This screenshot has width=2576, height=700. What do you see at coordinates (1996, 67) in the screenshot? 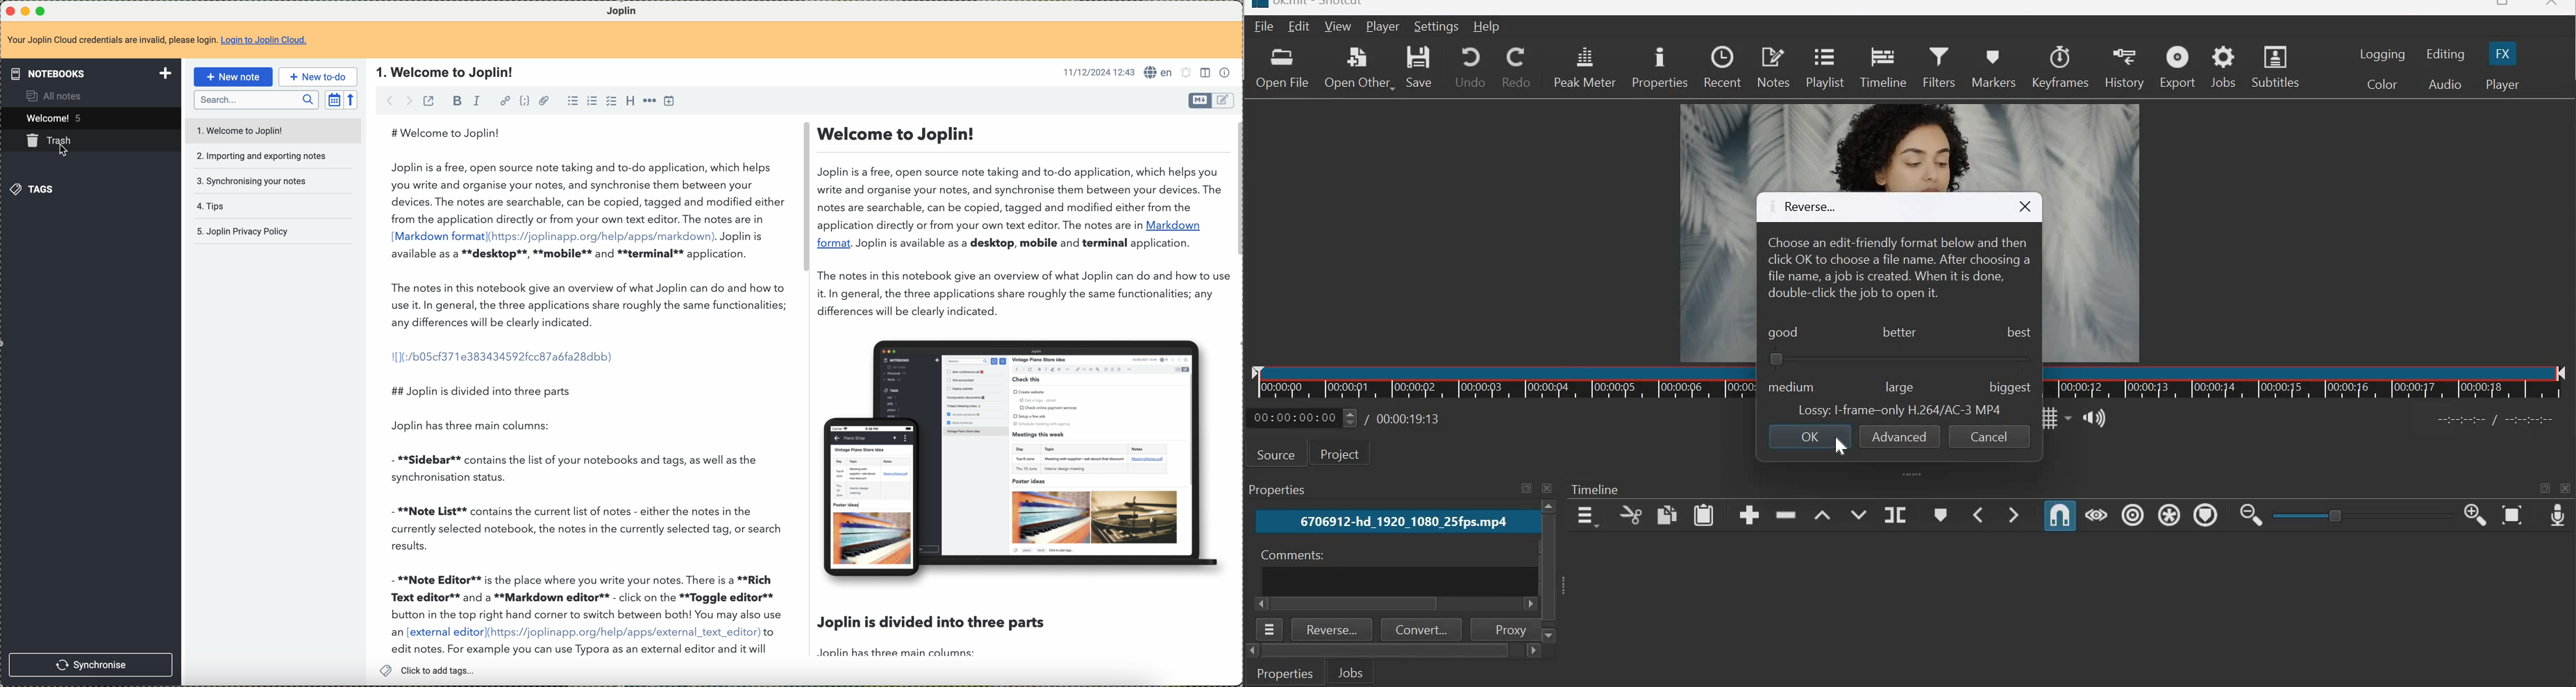
I see `Markers` at bounding box center [1996, 67].